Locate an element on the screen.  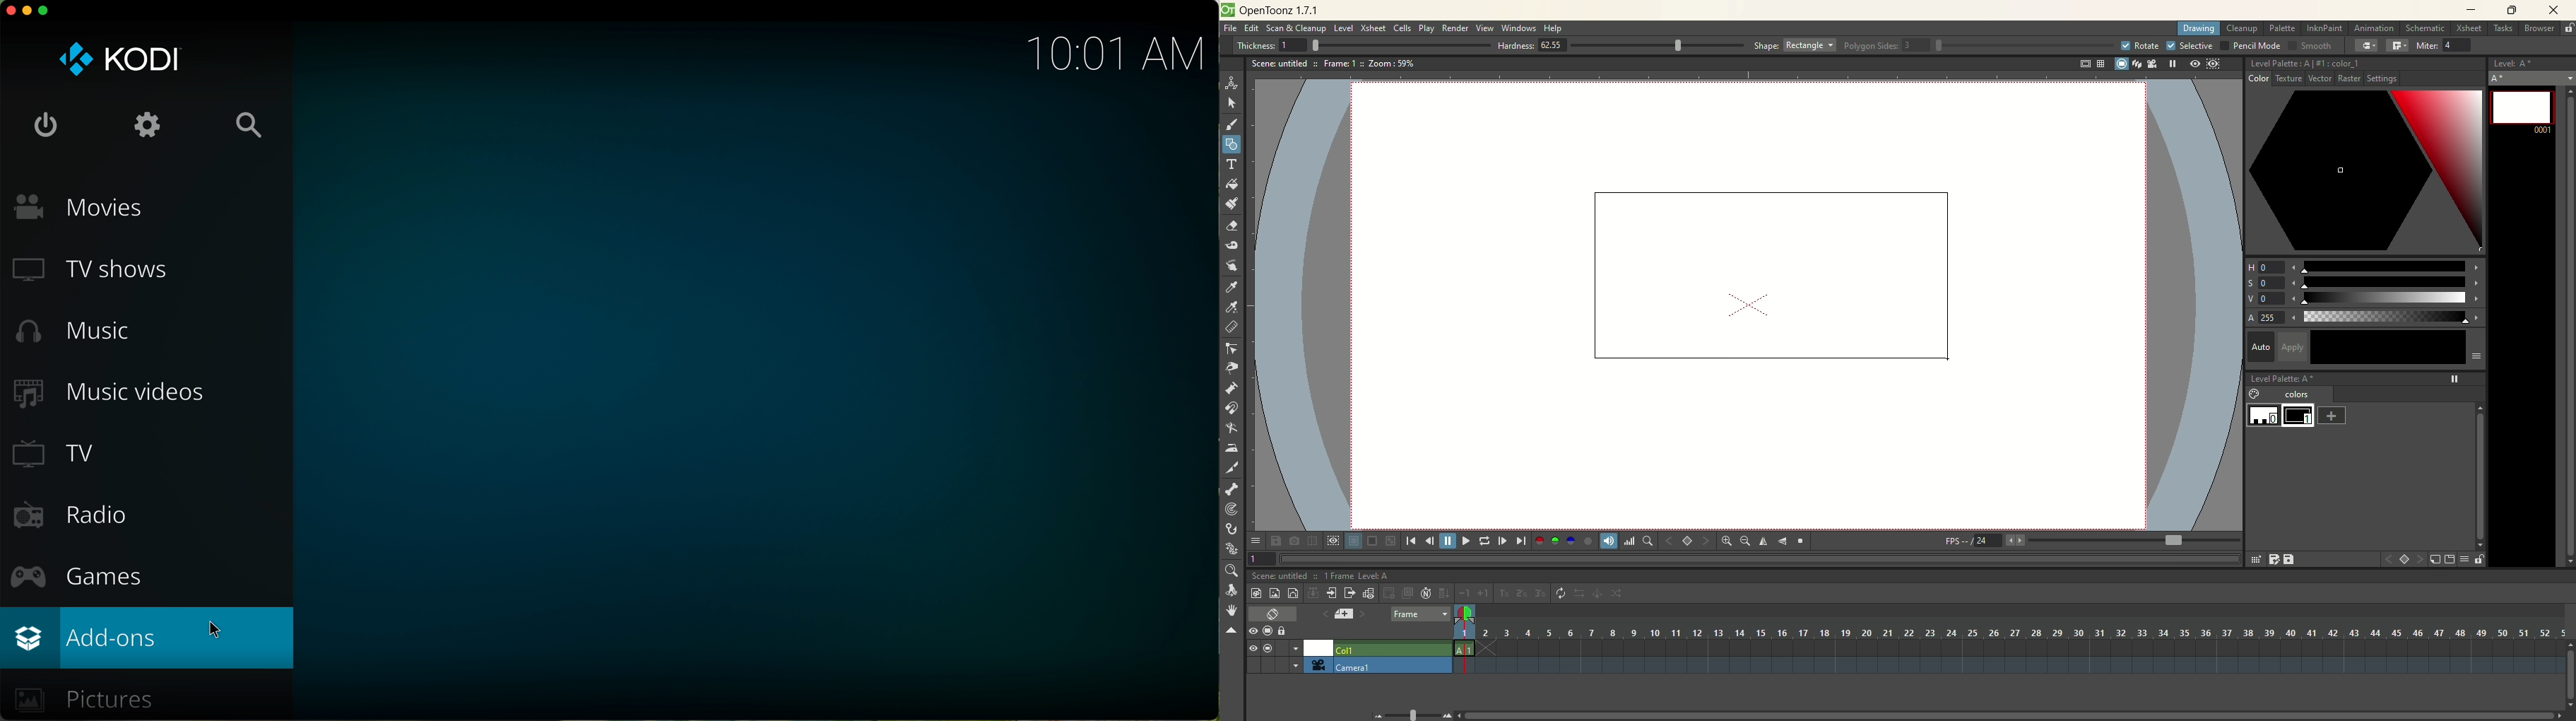
zoom in is located at coordinates (1447, 715).